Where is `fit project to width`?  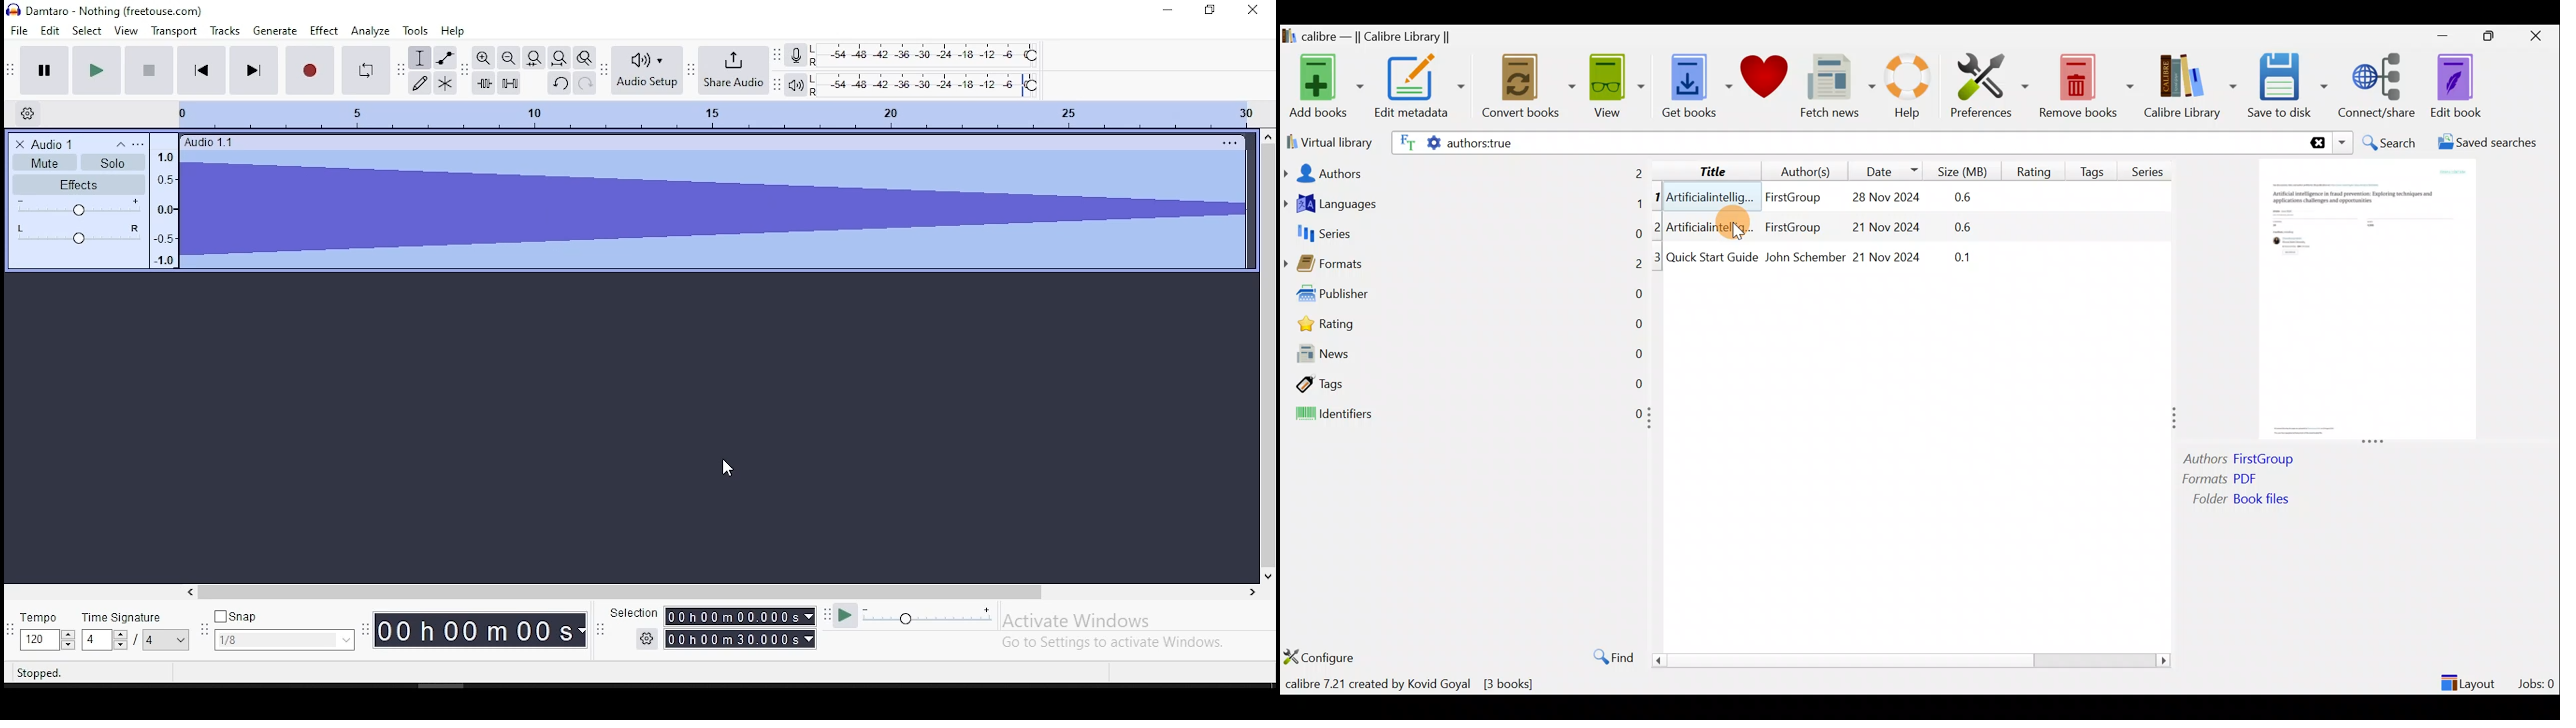
fit project to width is located at coordinates (558, 57).